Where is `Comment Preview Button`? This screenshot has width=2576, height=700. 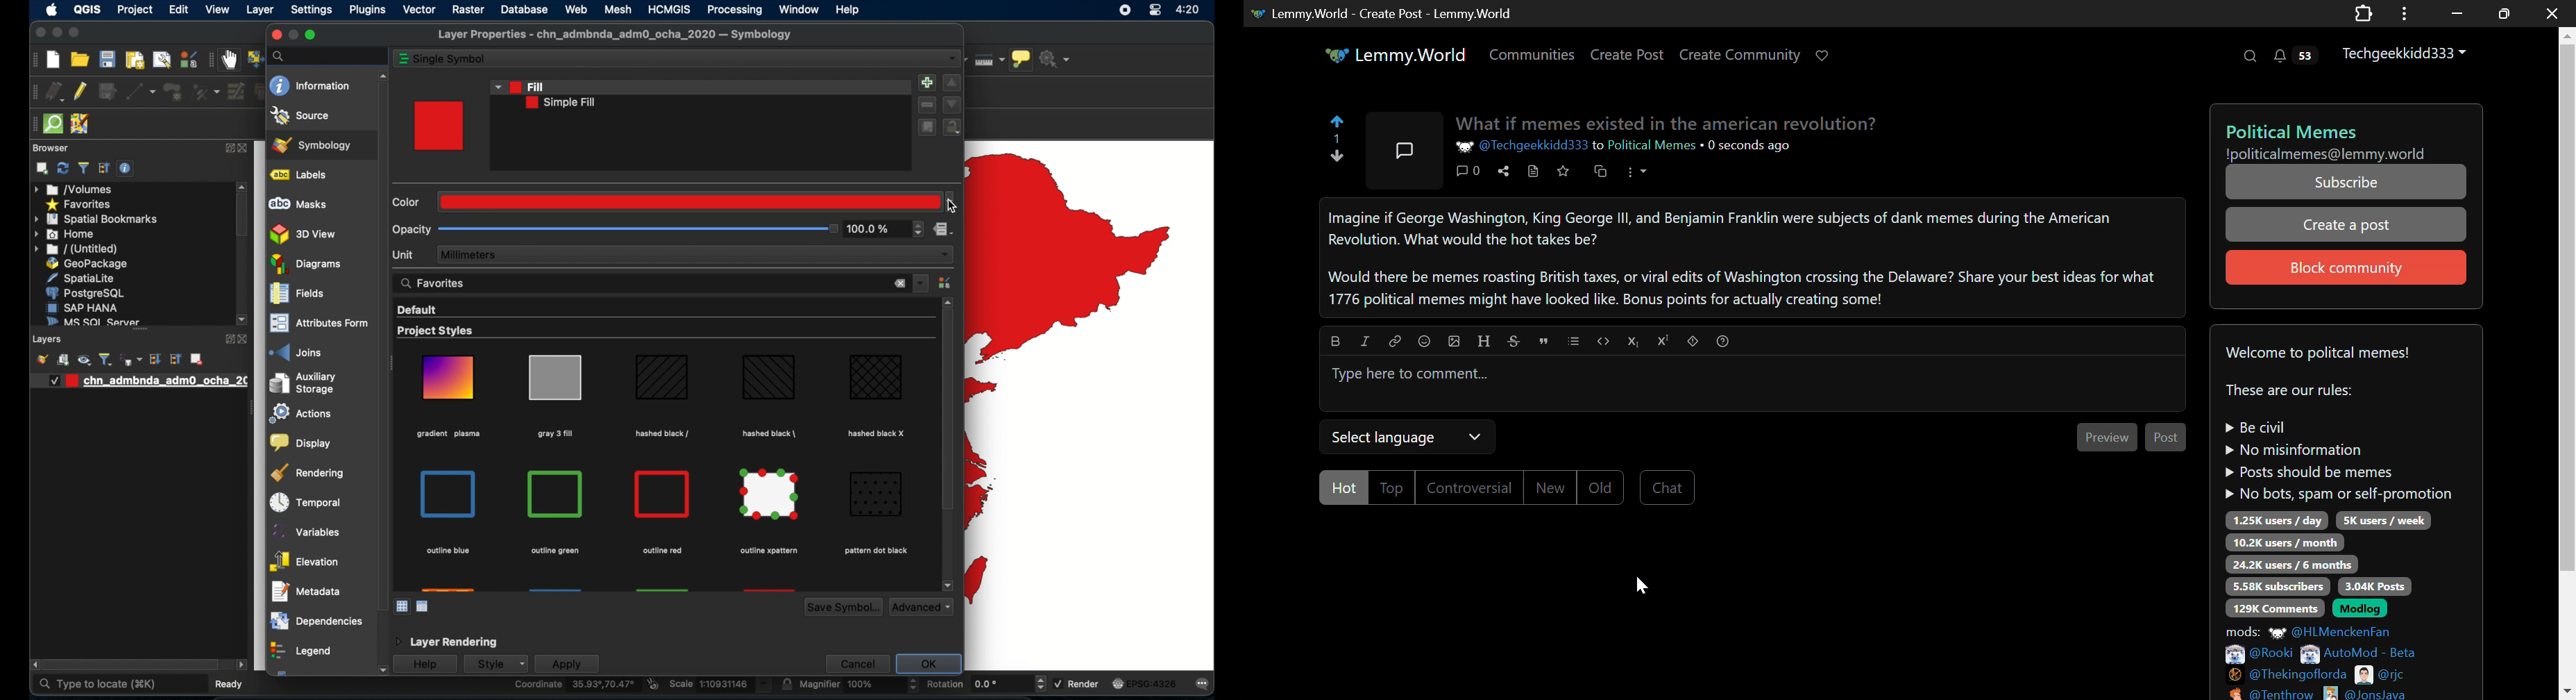 Comment Preview Button is located at coordinates (2108, 437).